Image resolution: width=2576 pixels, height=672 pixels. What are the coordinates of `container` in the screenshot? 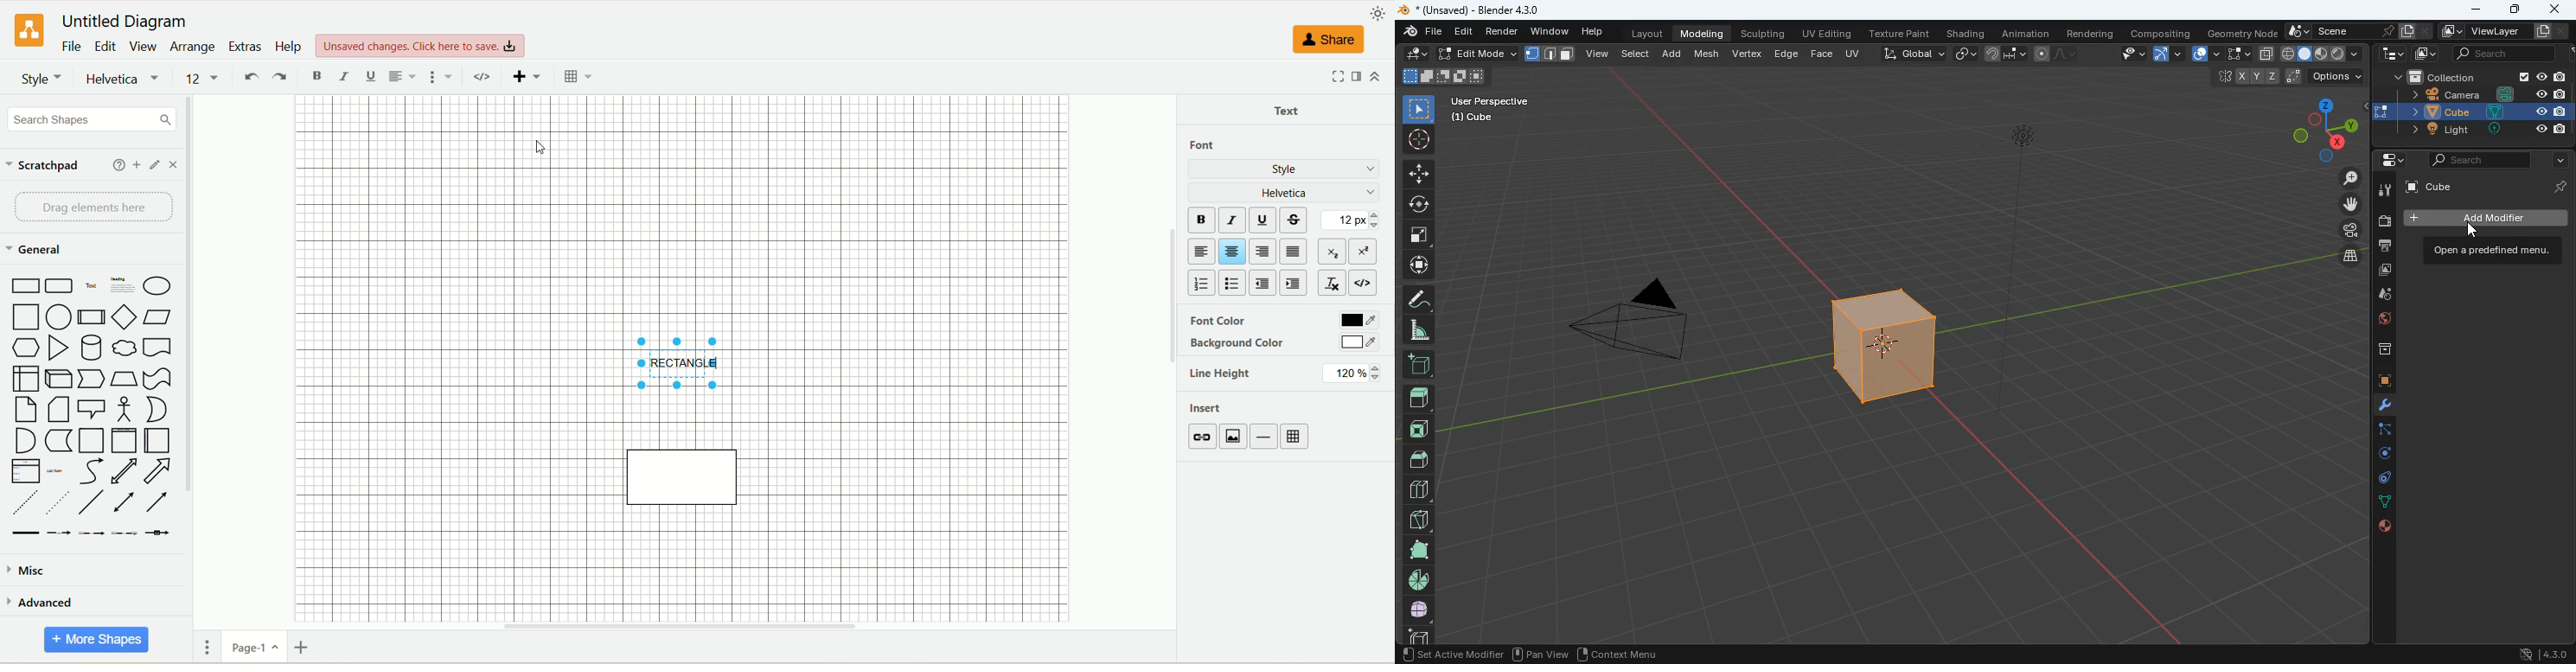 It's located at (94, 440).